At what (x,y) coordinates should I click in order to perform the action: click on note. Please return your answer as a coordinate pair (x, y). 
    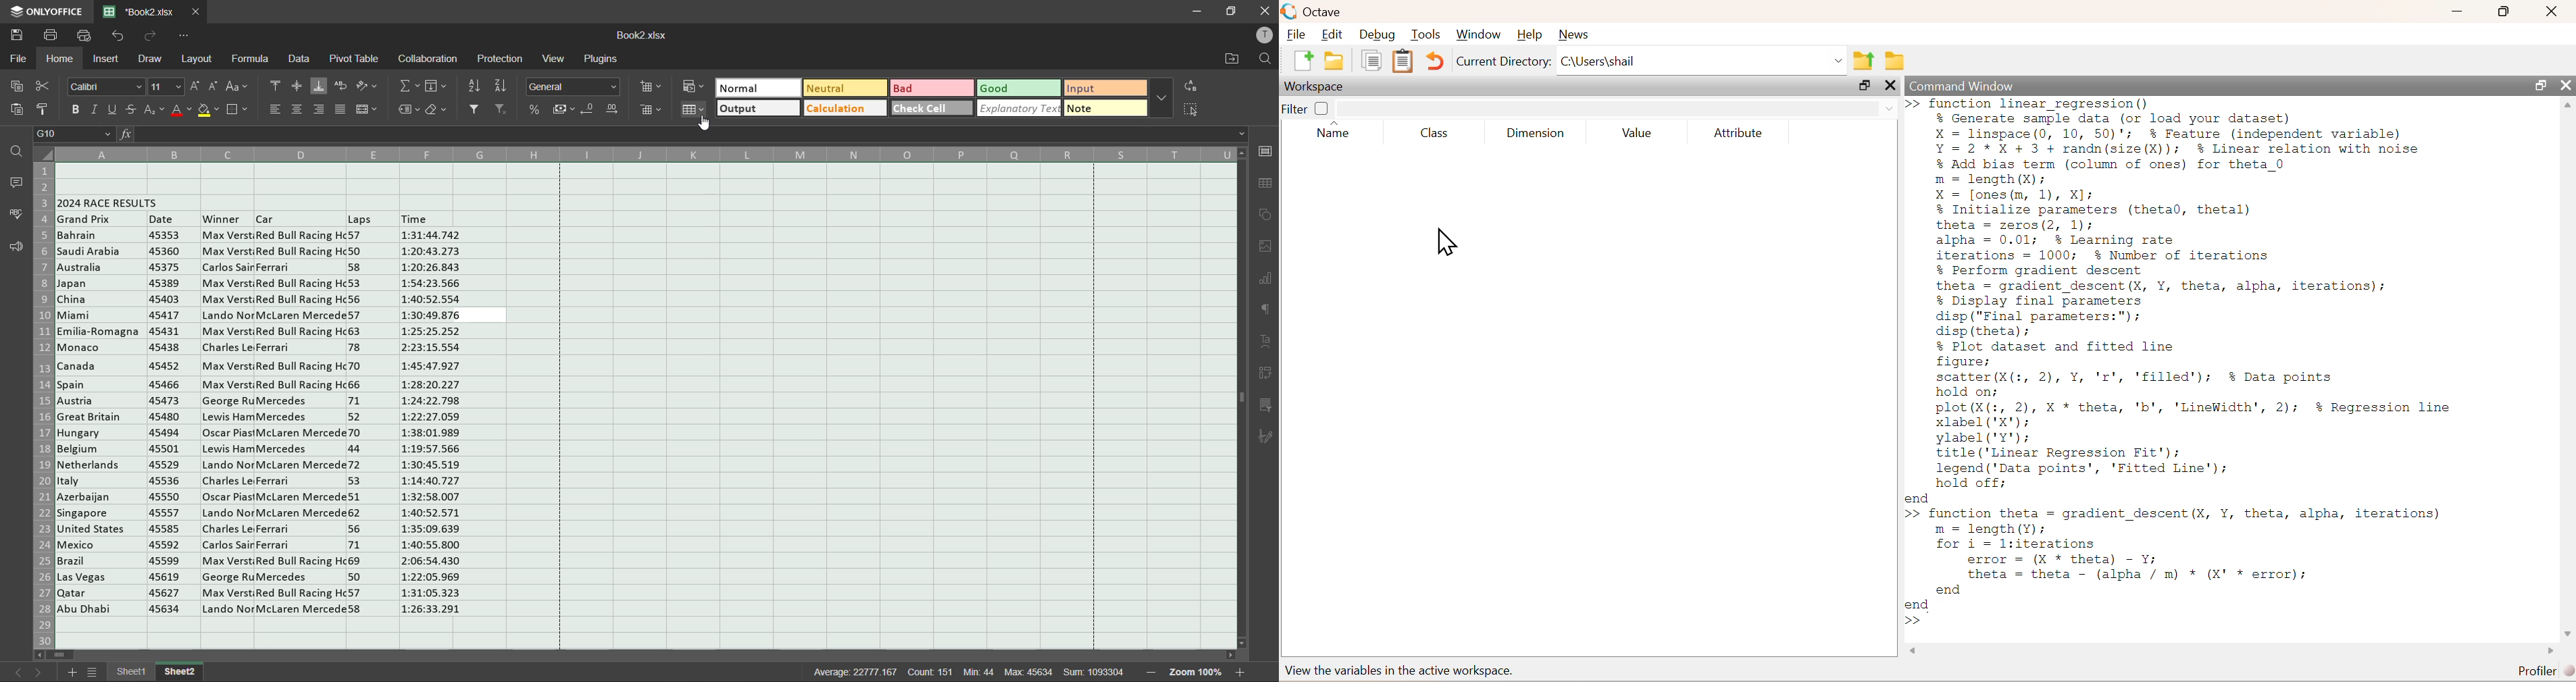
    Looking at the image, I should click on (1106, 108).